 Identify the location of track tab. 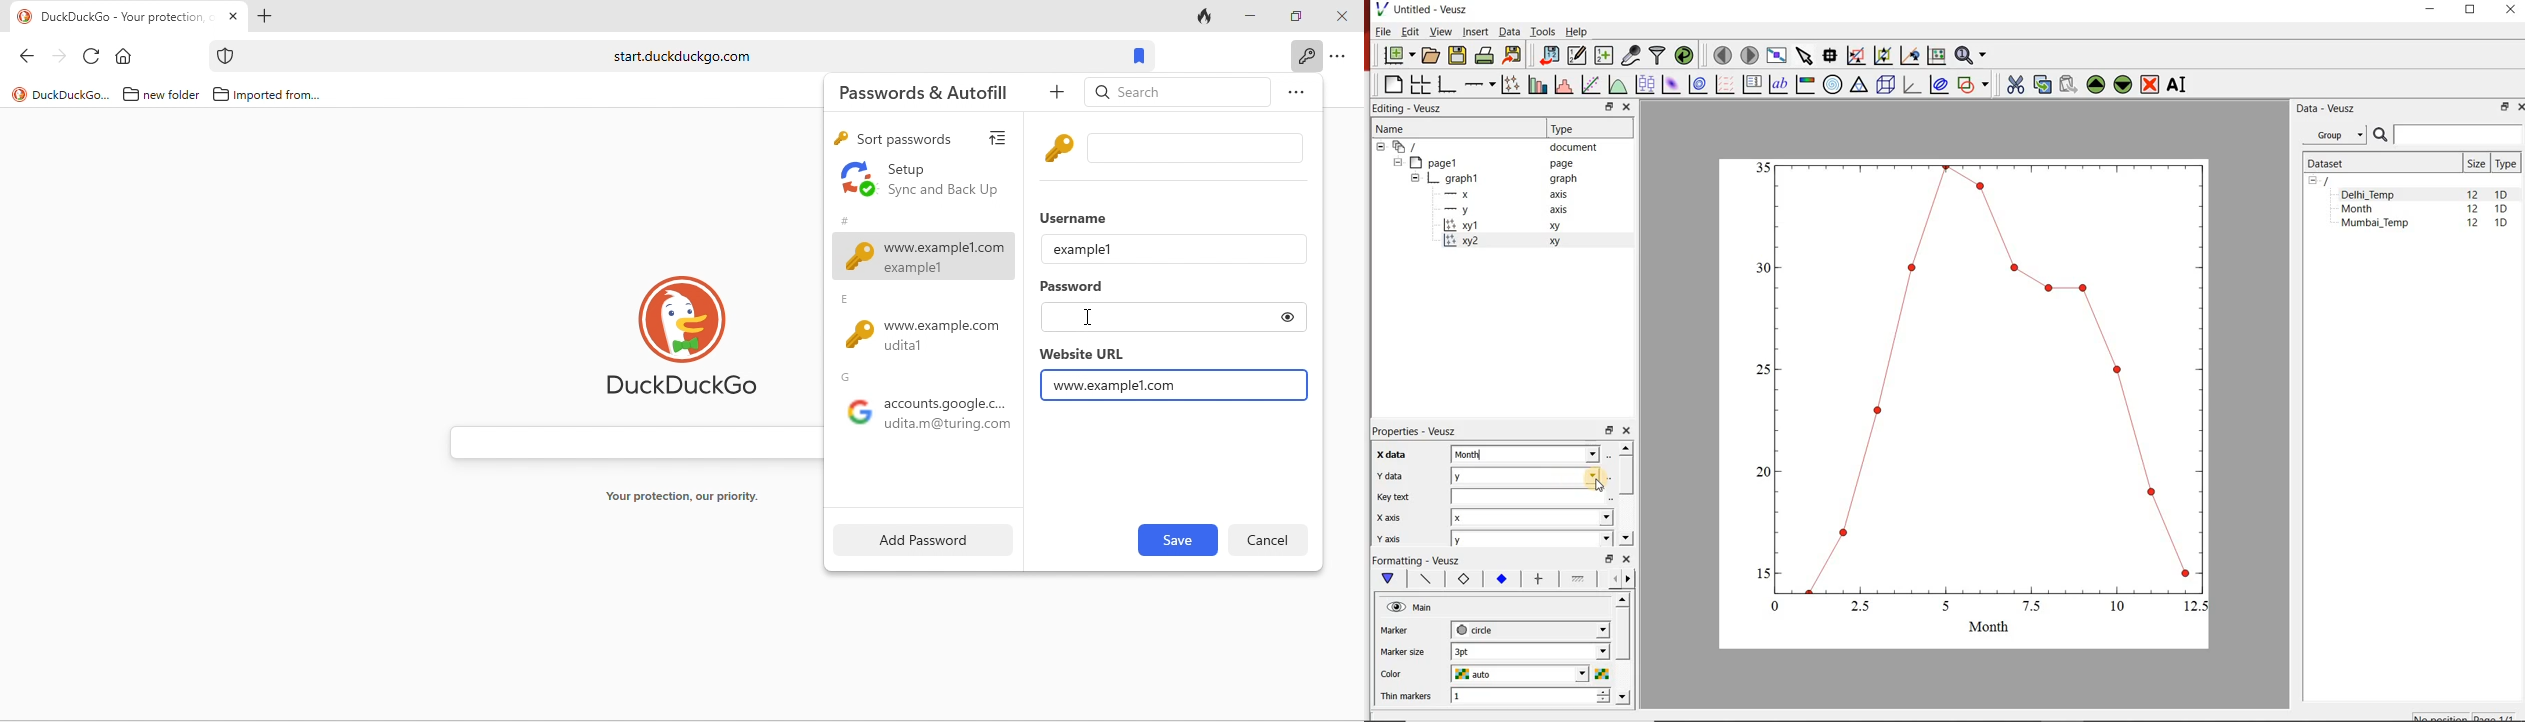
(1206, 15).